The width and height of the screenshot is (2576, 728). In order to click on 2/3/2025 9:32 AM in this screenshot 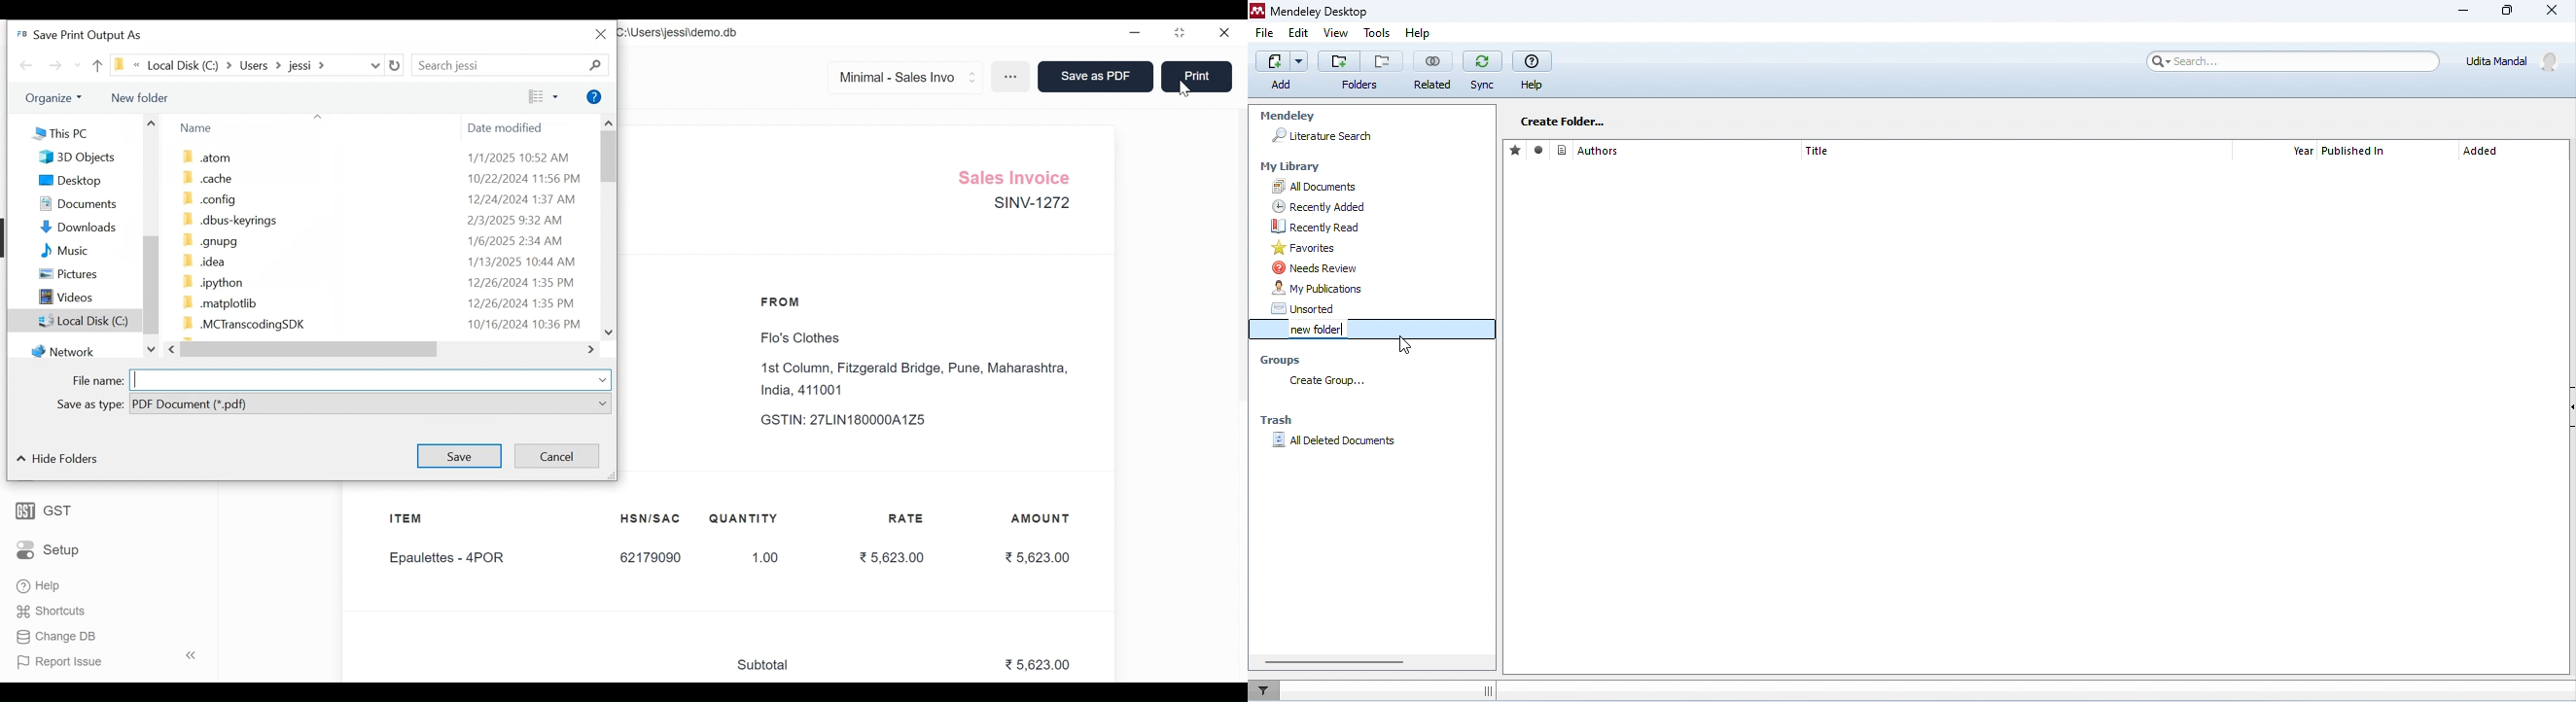, I will do `click(517, 220)`.